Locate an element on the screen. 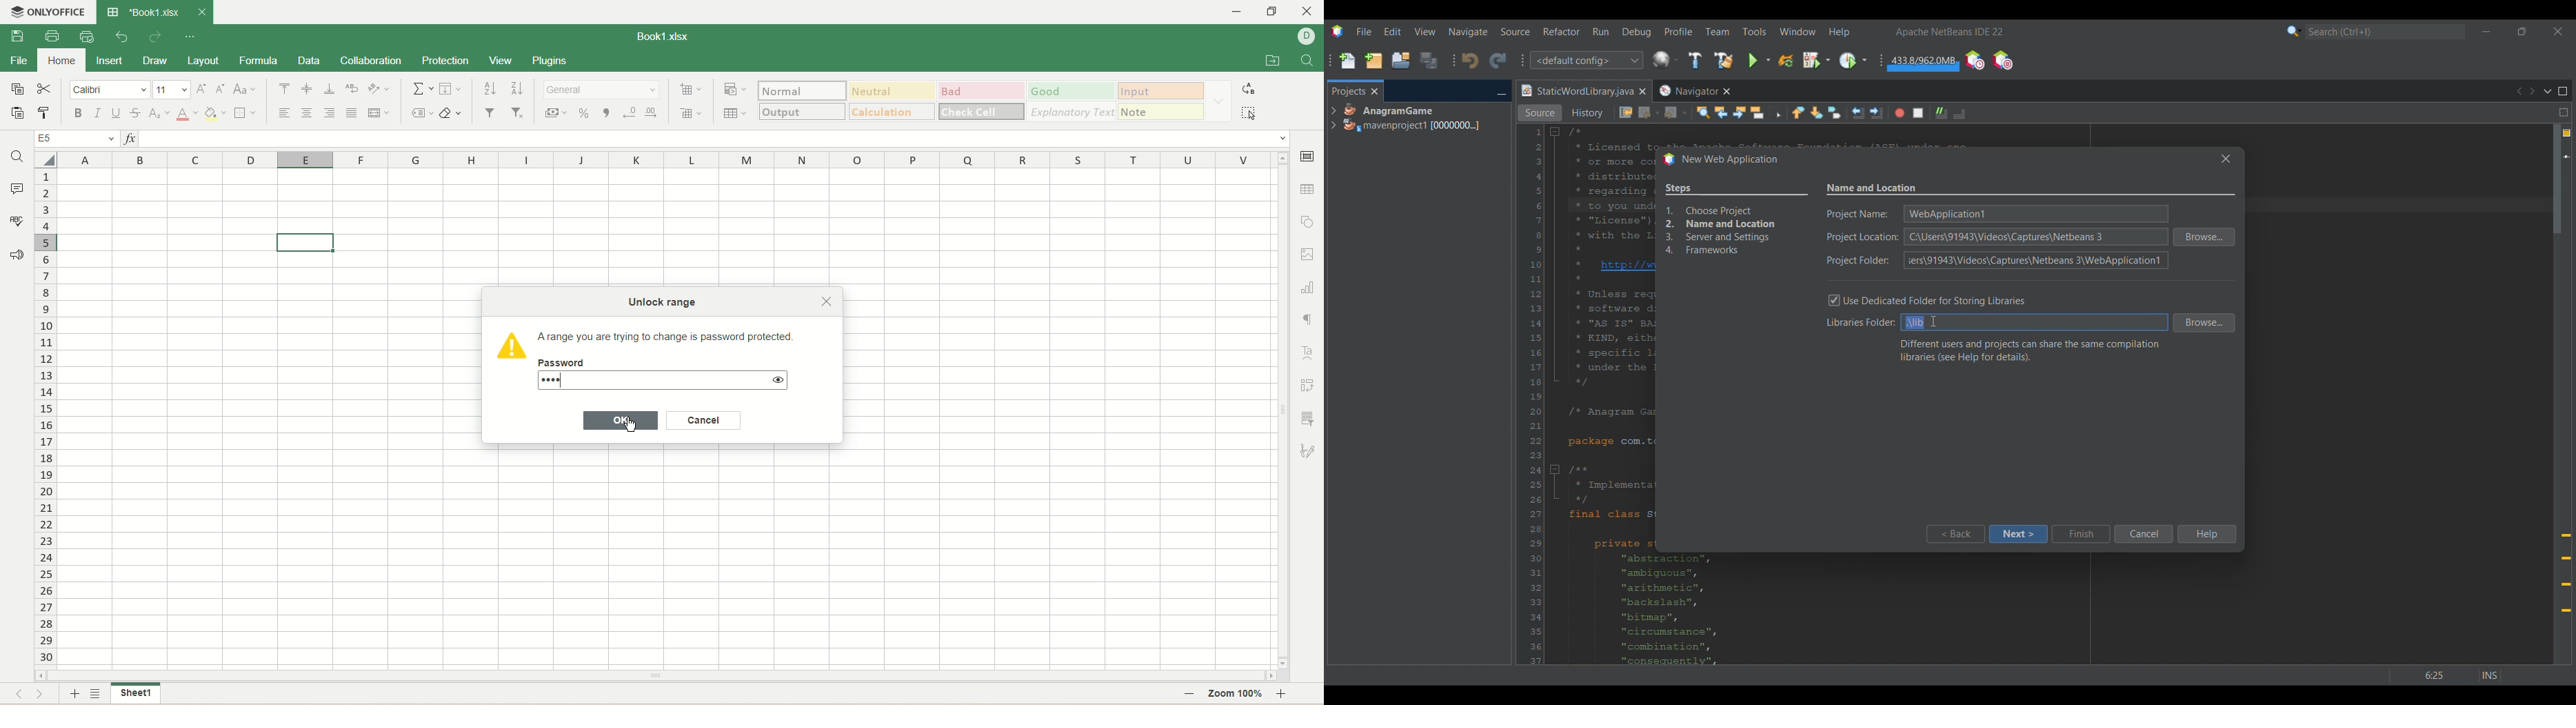 The image size is (2576, 728). cell settings is located at coordinates (1310, 157).